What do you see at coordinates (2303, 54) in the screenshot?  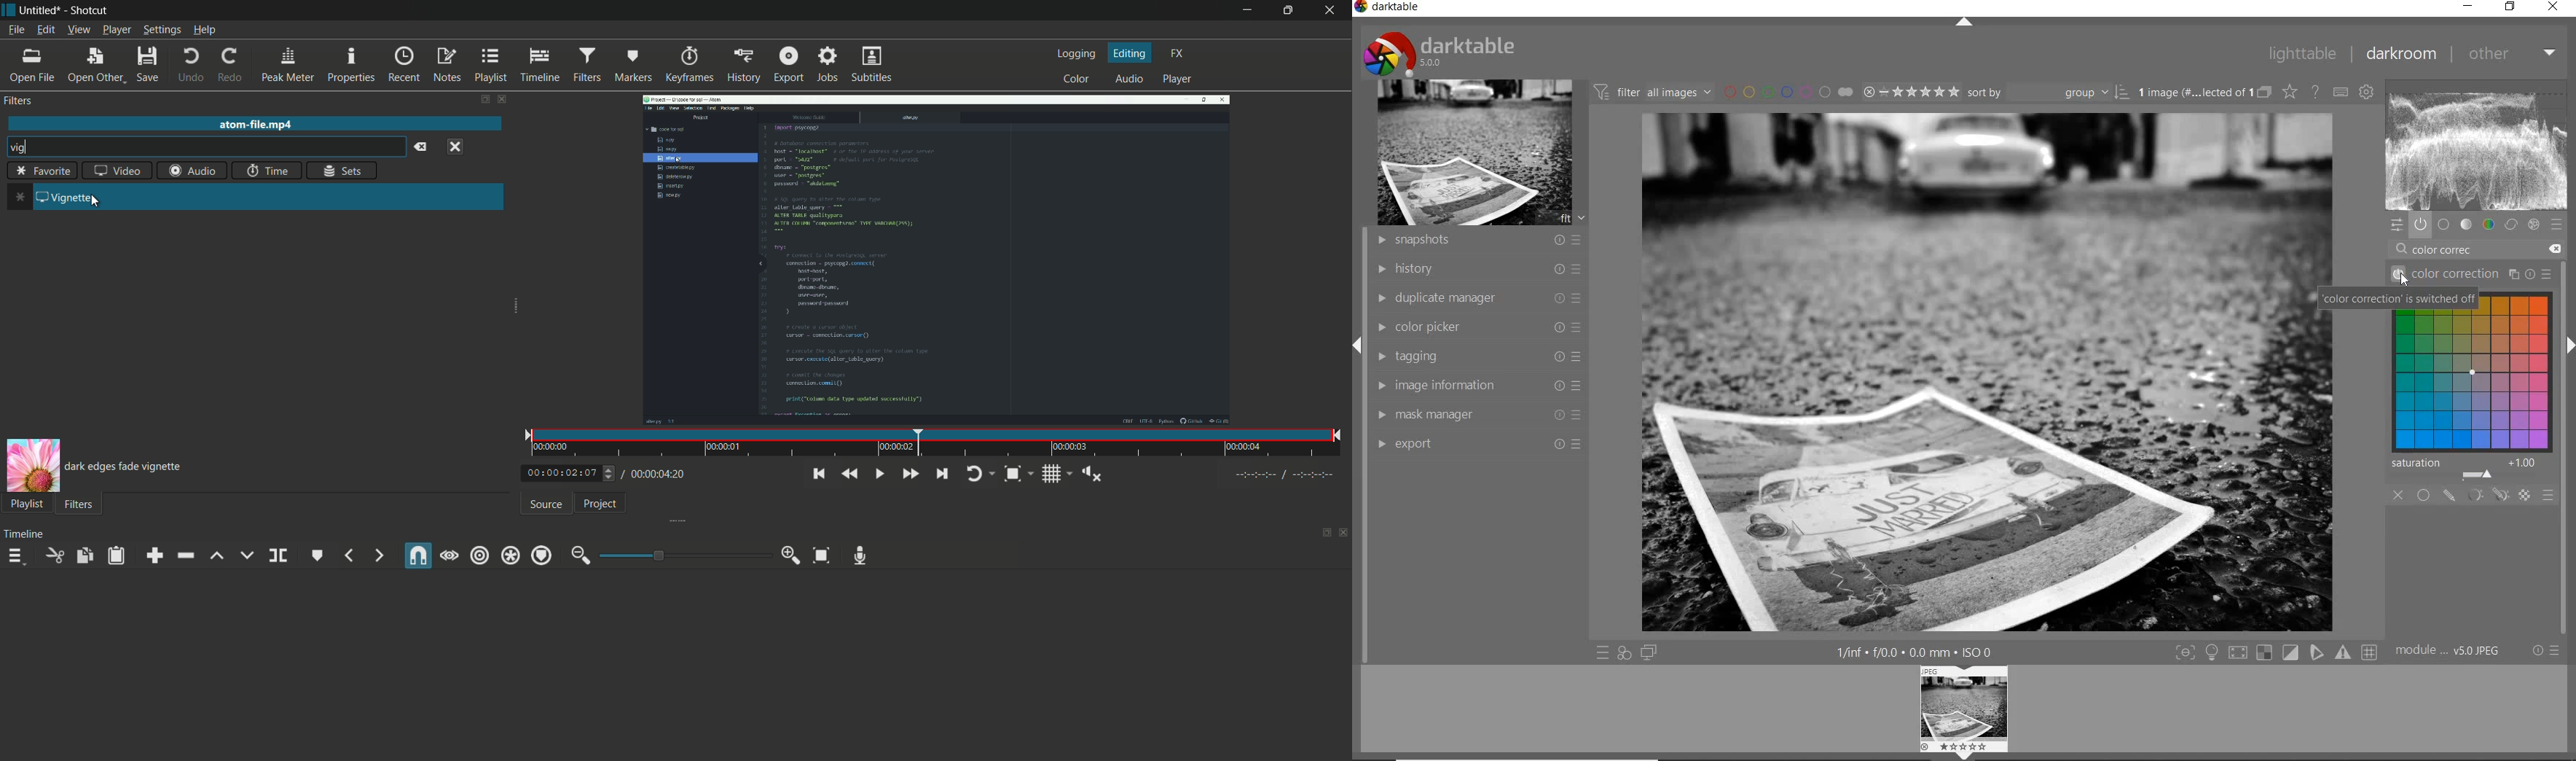 I see `lighttable` at bounding box center [2303, 54].